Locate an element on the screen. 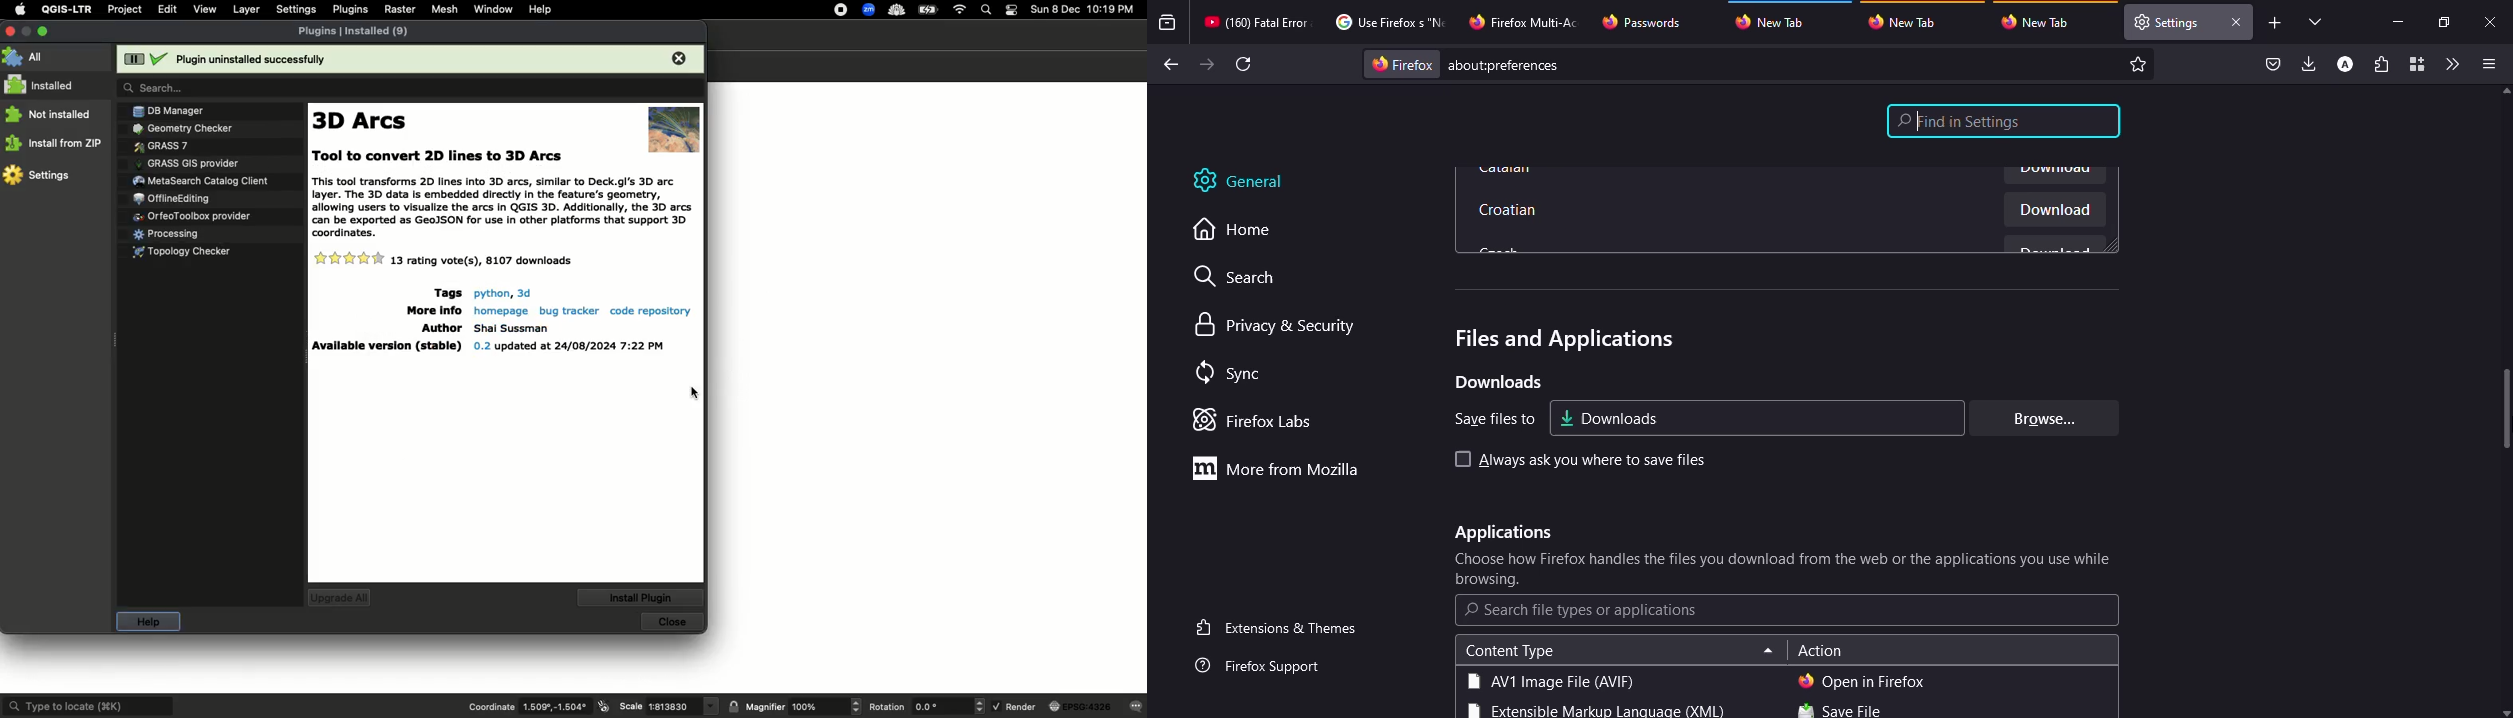  tab is located at coordinates (1908, 21).